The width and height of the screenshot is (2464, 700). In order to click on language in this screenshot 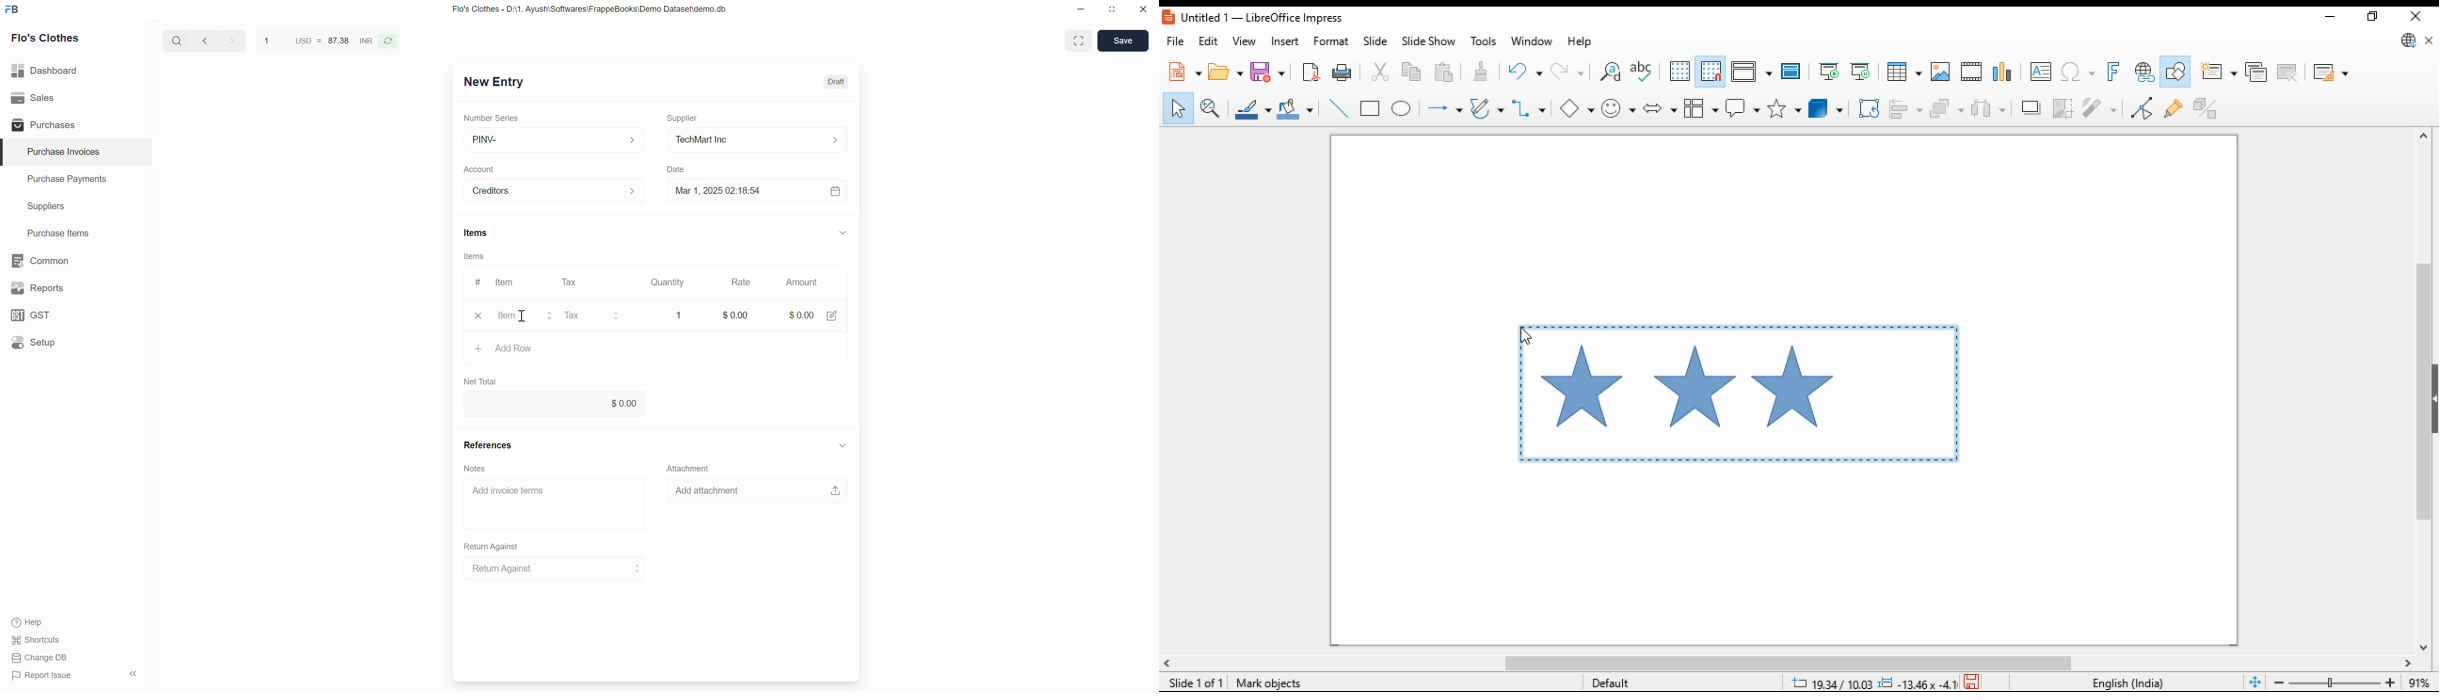, I will do `click(2133, 682)`.